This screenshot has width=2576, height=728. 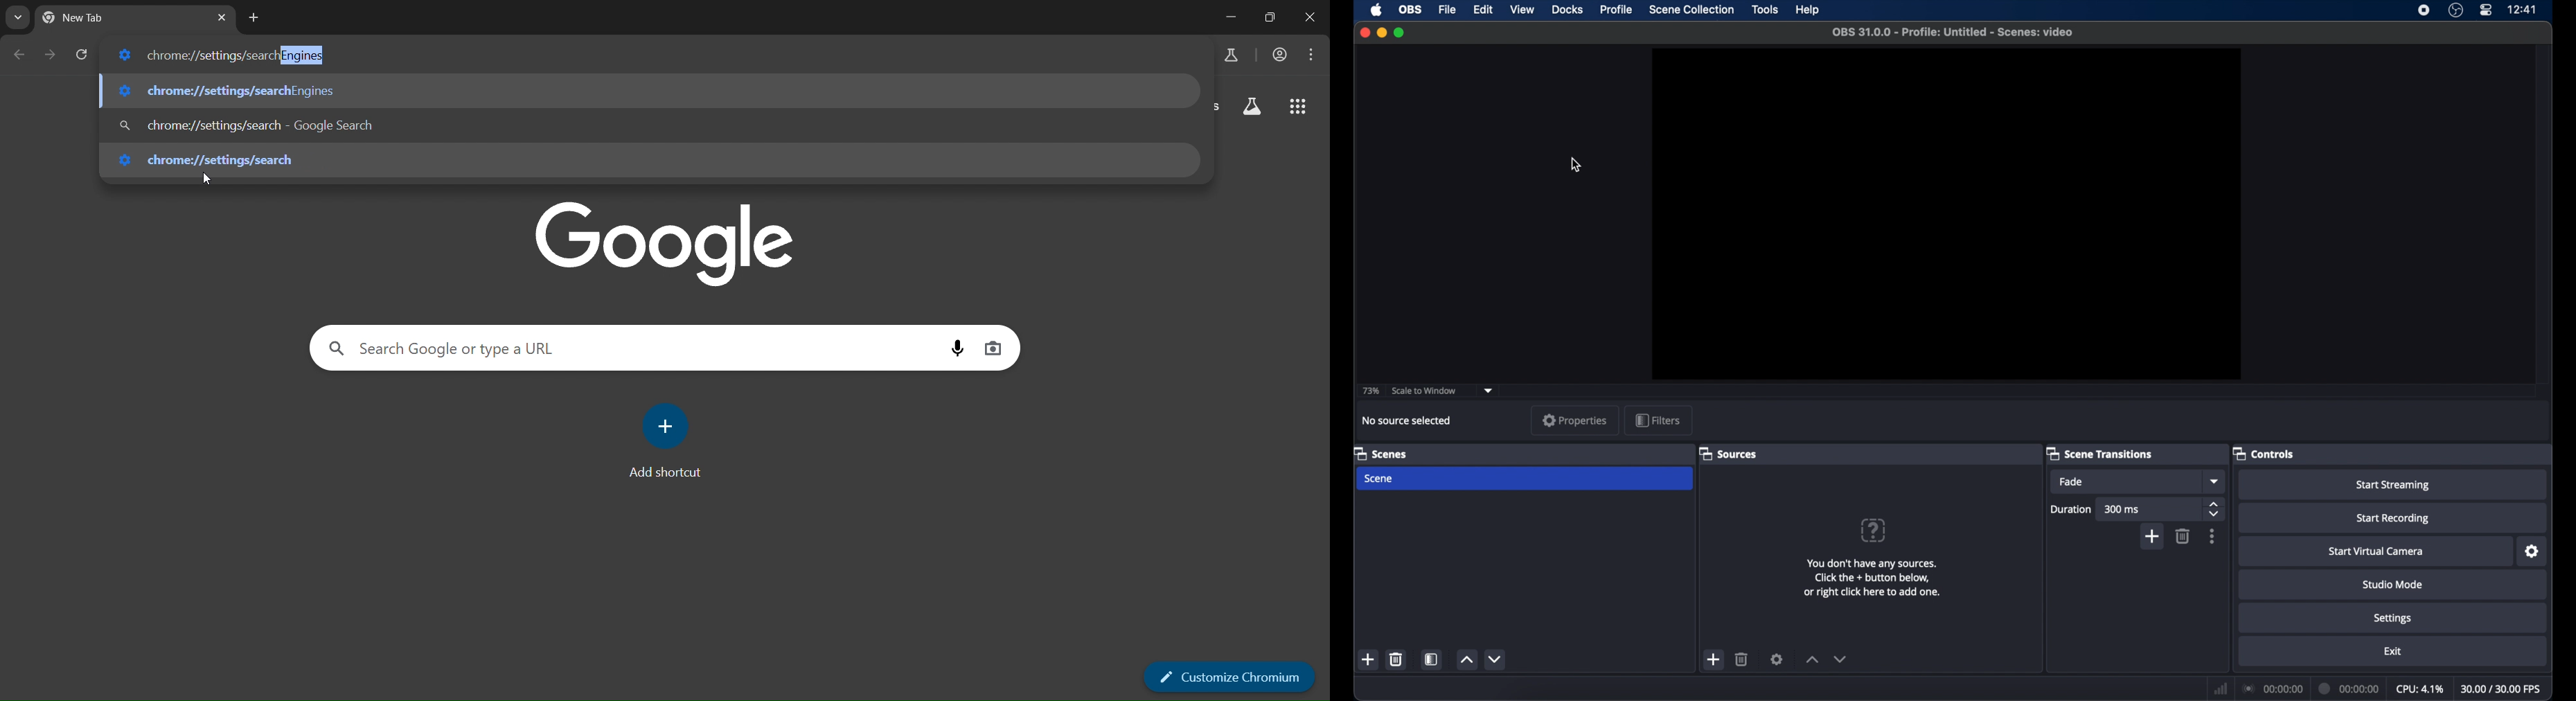 What do you see at coordinates (2393, 552) in the screenshot?
I see `start virtual camera` at bounding box center [2393, 552].